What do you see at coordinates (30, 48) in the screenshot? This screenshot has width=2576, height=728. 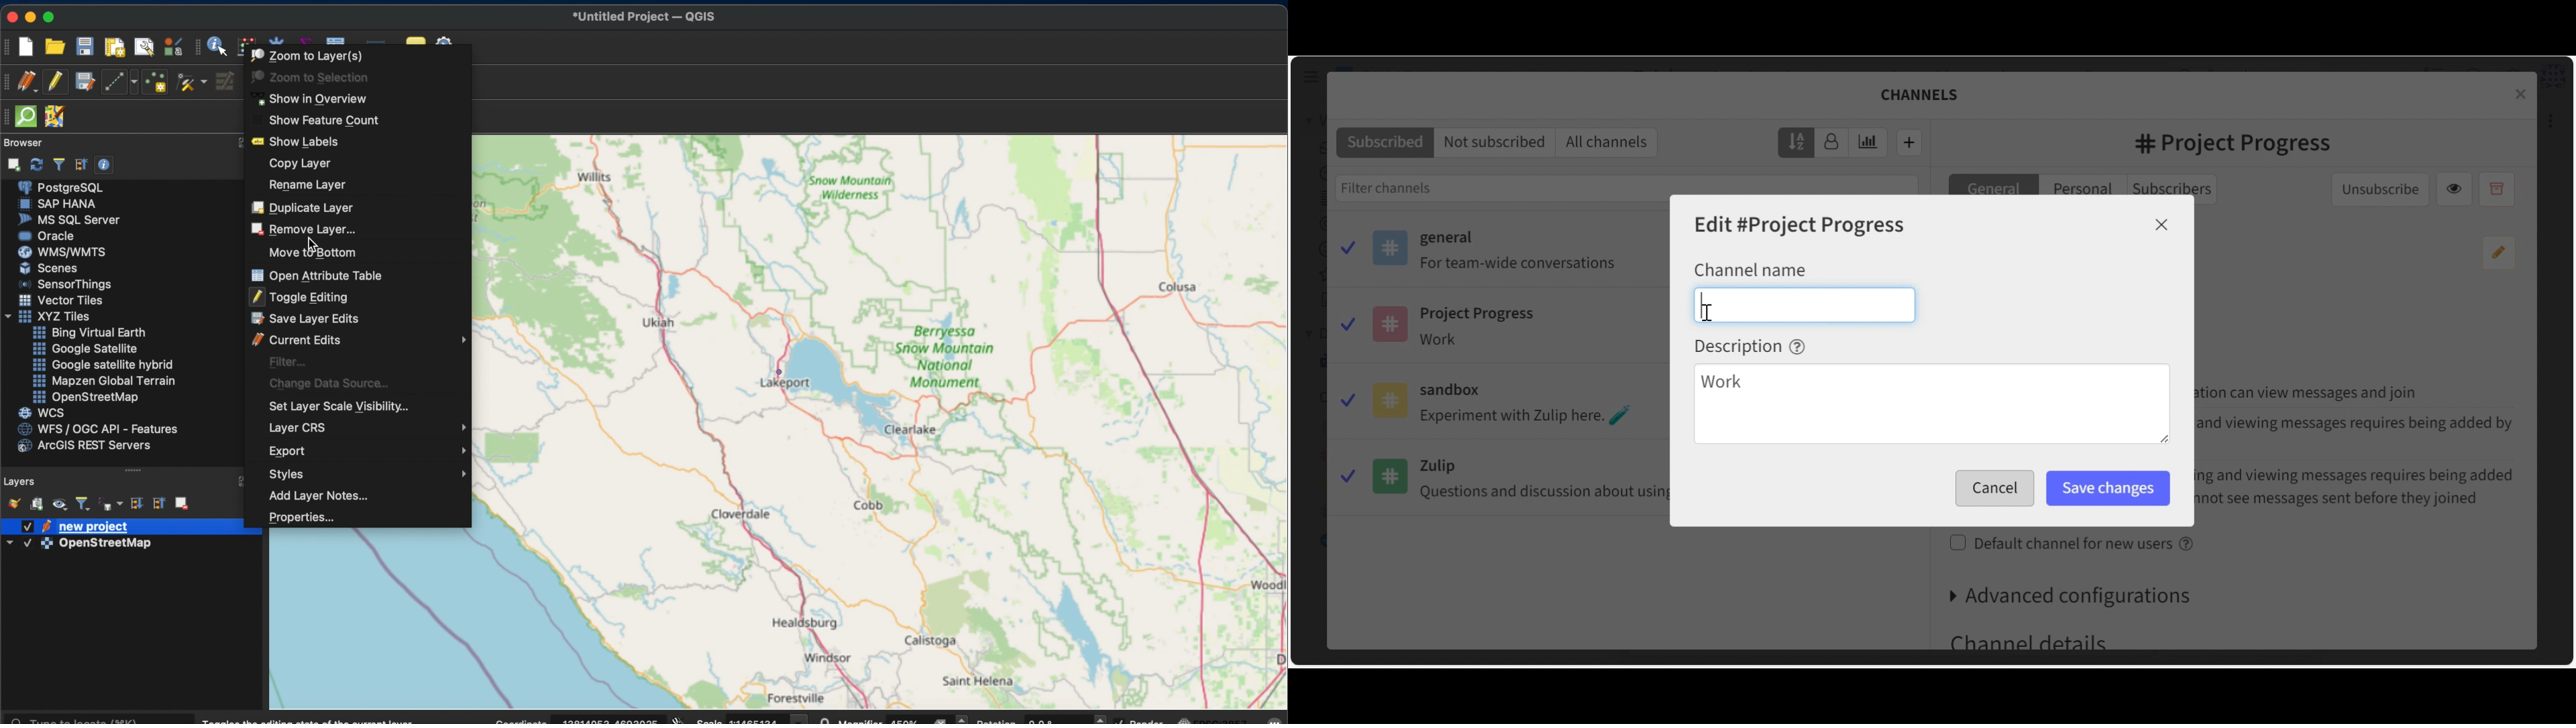 I see `new project` at bounding box center [30, 48].